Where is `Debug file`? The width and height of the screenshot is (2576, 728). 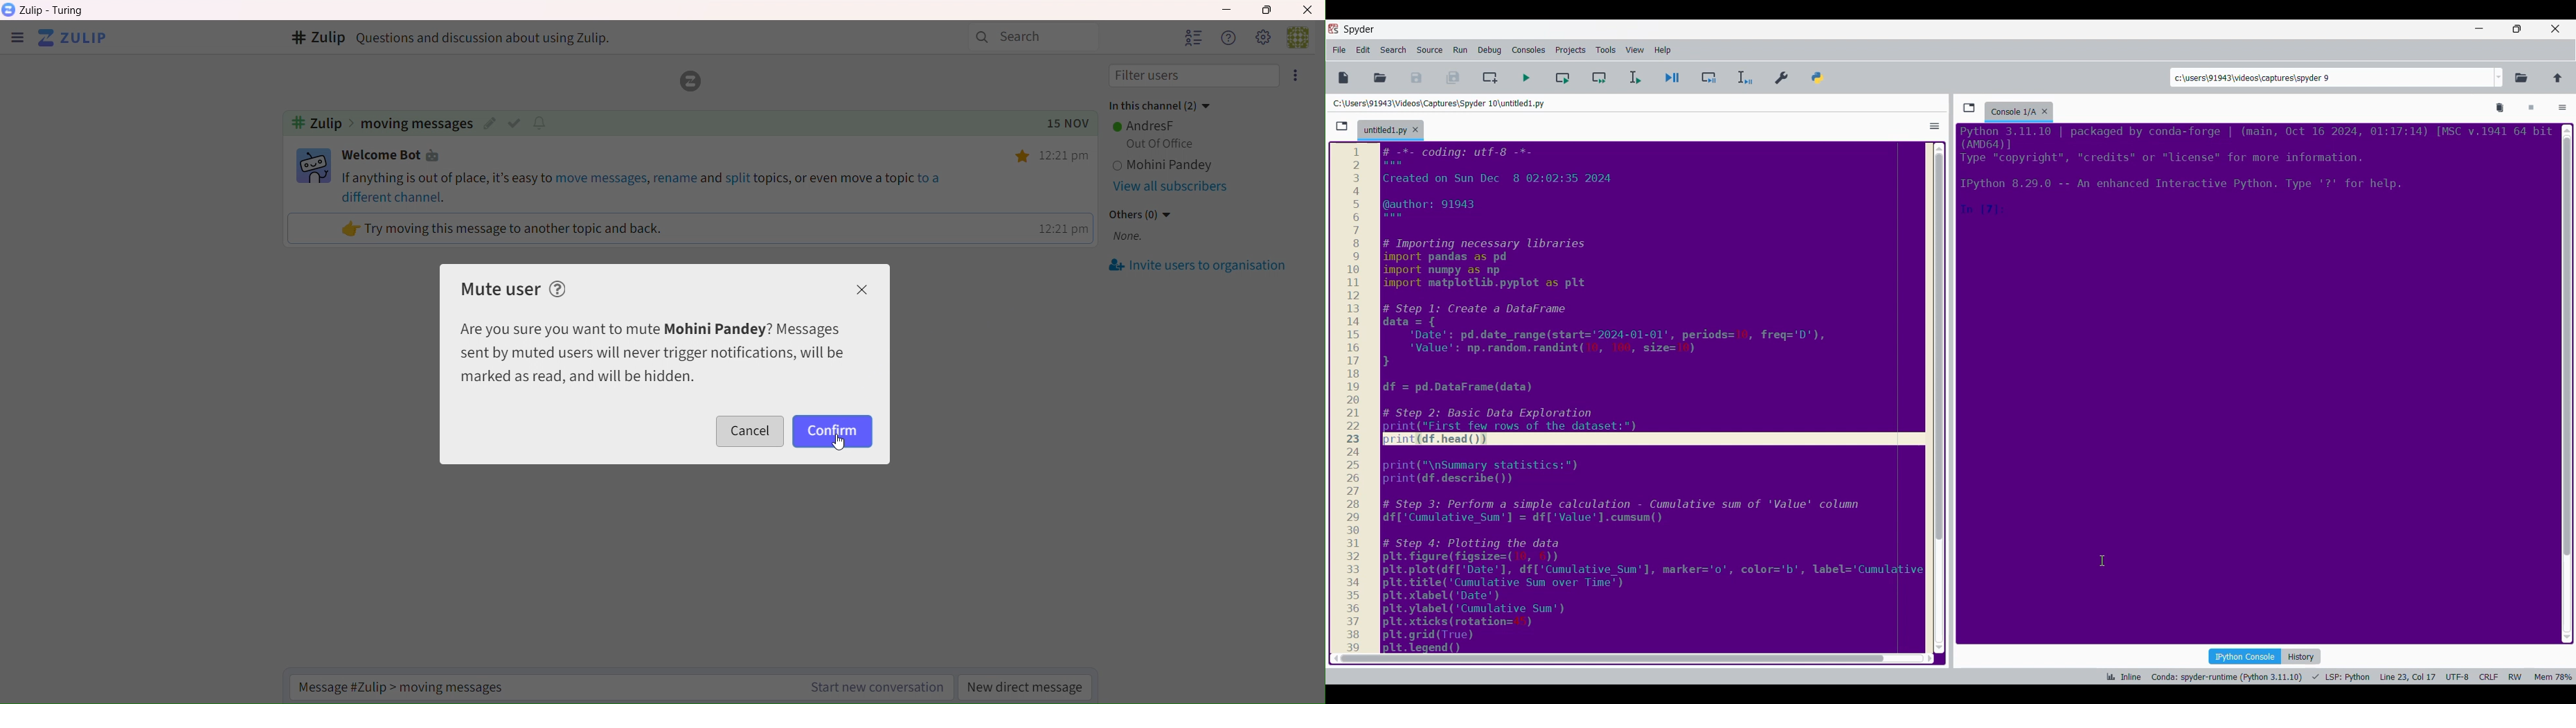
Debug file is located at coordinates (1673, 78).